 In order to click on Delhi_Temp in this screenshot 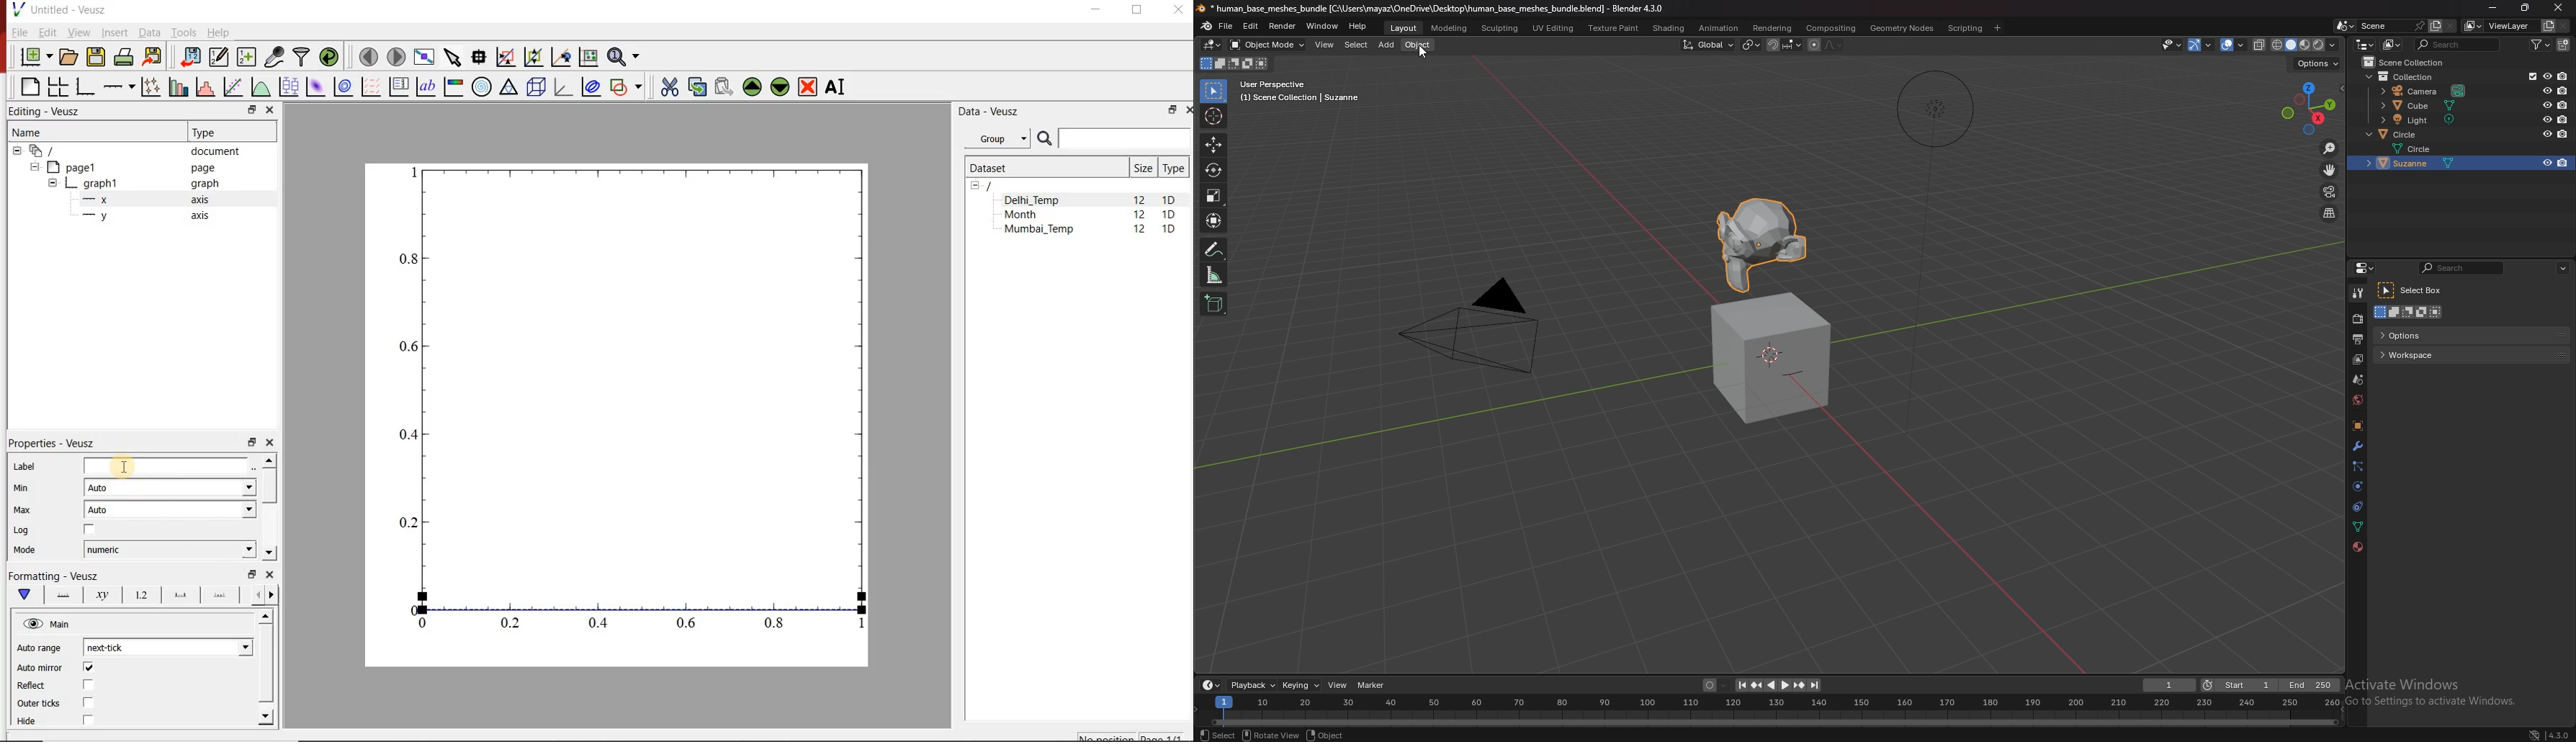, I will do `click(1034, 200)`.